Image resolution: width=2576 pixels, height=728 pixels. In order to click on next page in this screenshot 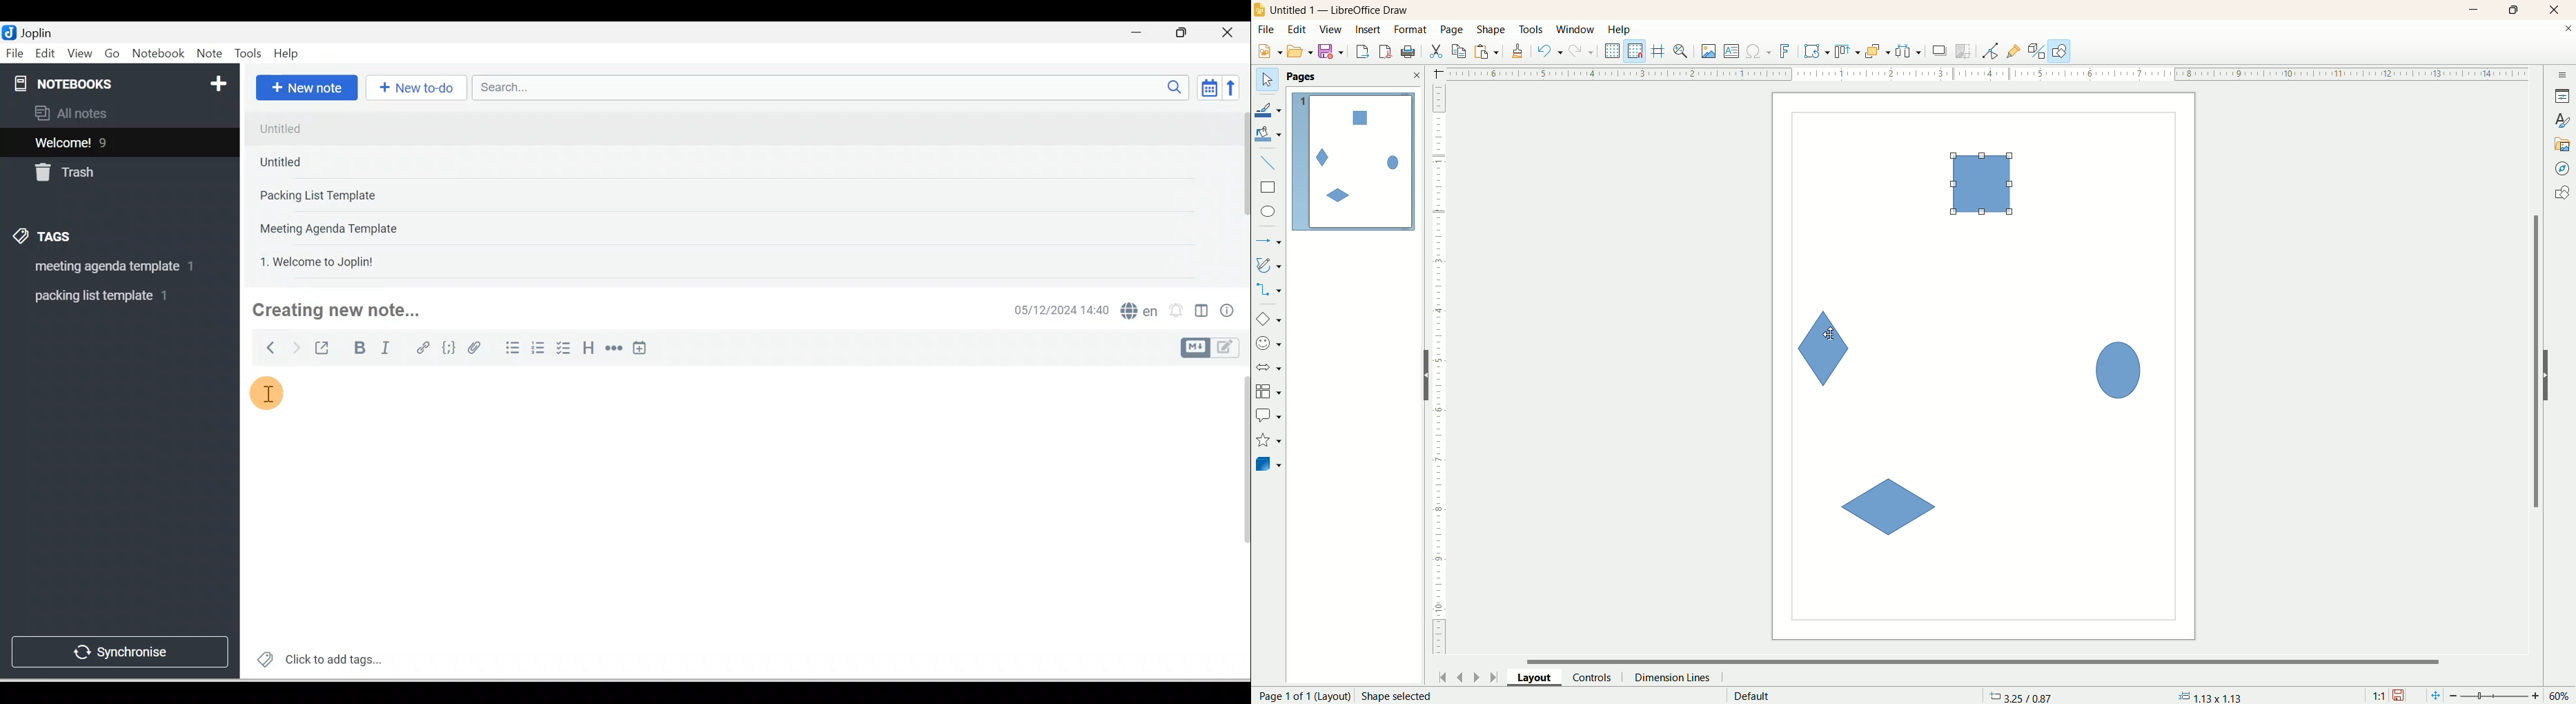, I will do `click(1477, 676)`.